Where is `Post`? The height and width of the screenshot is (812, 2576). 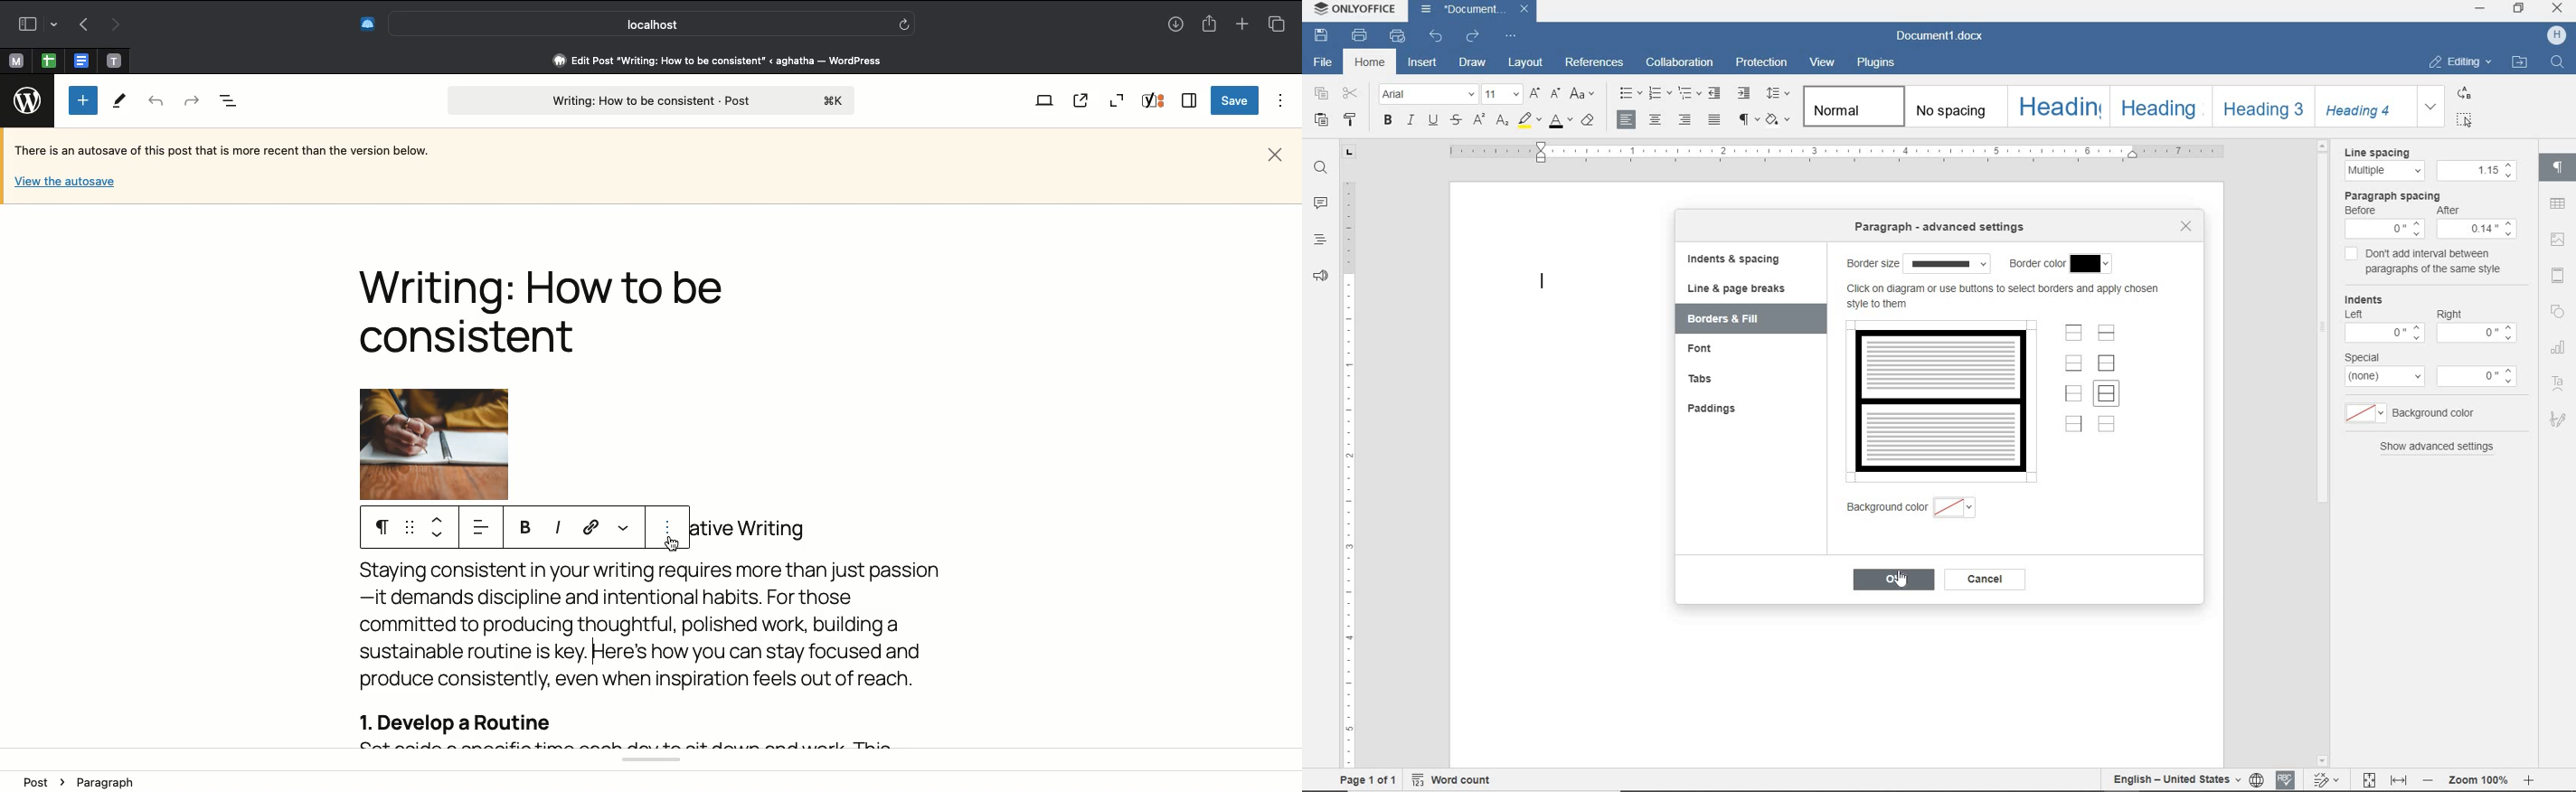
Post is located at coordinates (41, 781).